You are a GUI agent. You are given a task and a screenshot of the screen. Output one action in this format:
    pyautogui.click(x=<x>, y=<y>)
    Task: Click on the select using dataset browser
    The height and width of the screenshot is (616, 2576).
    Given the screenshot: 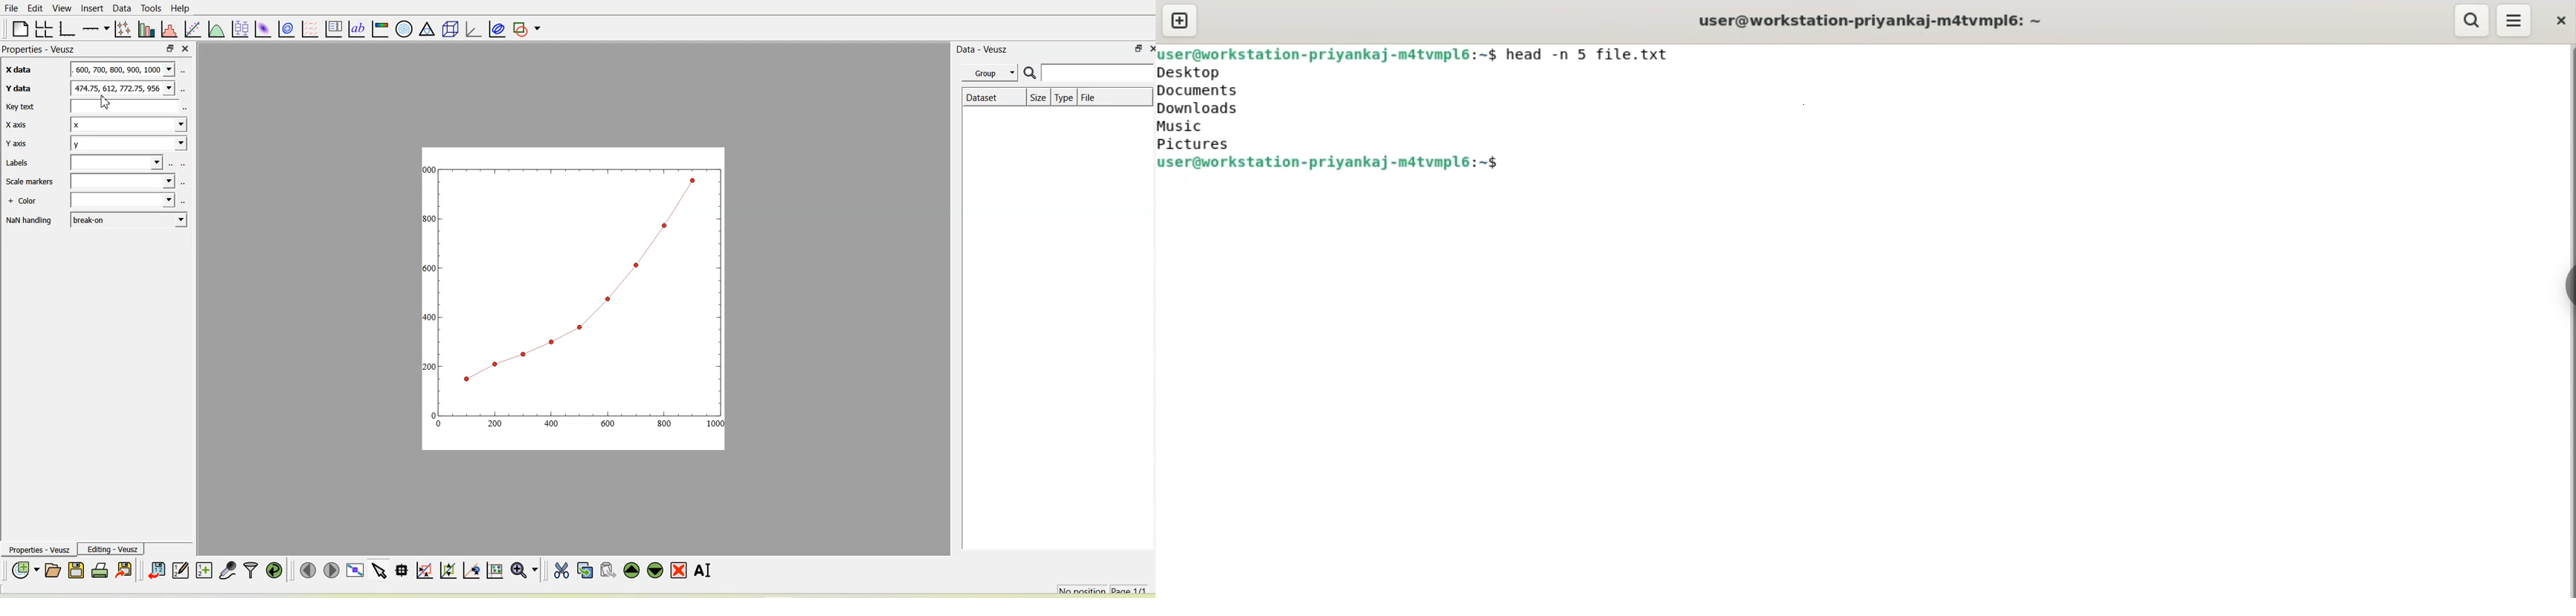 What is the action you would take?
    pyautogui.click(x=186, y=108)
    